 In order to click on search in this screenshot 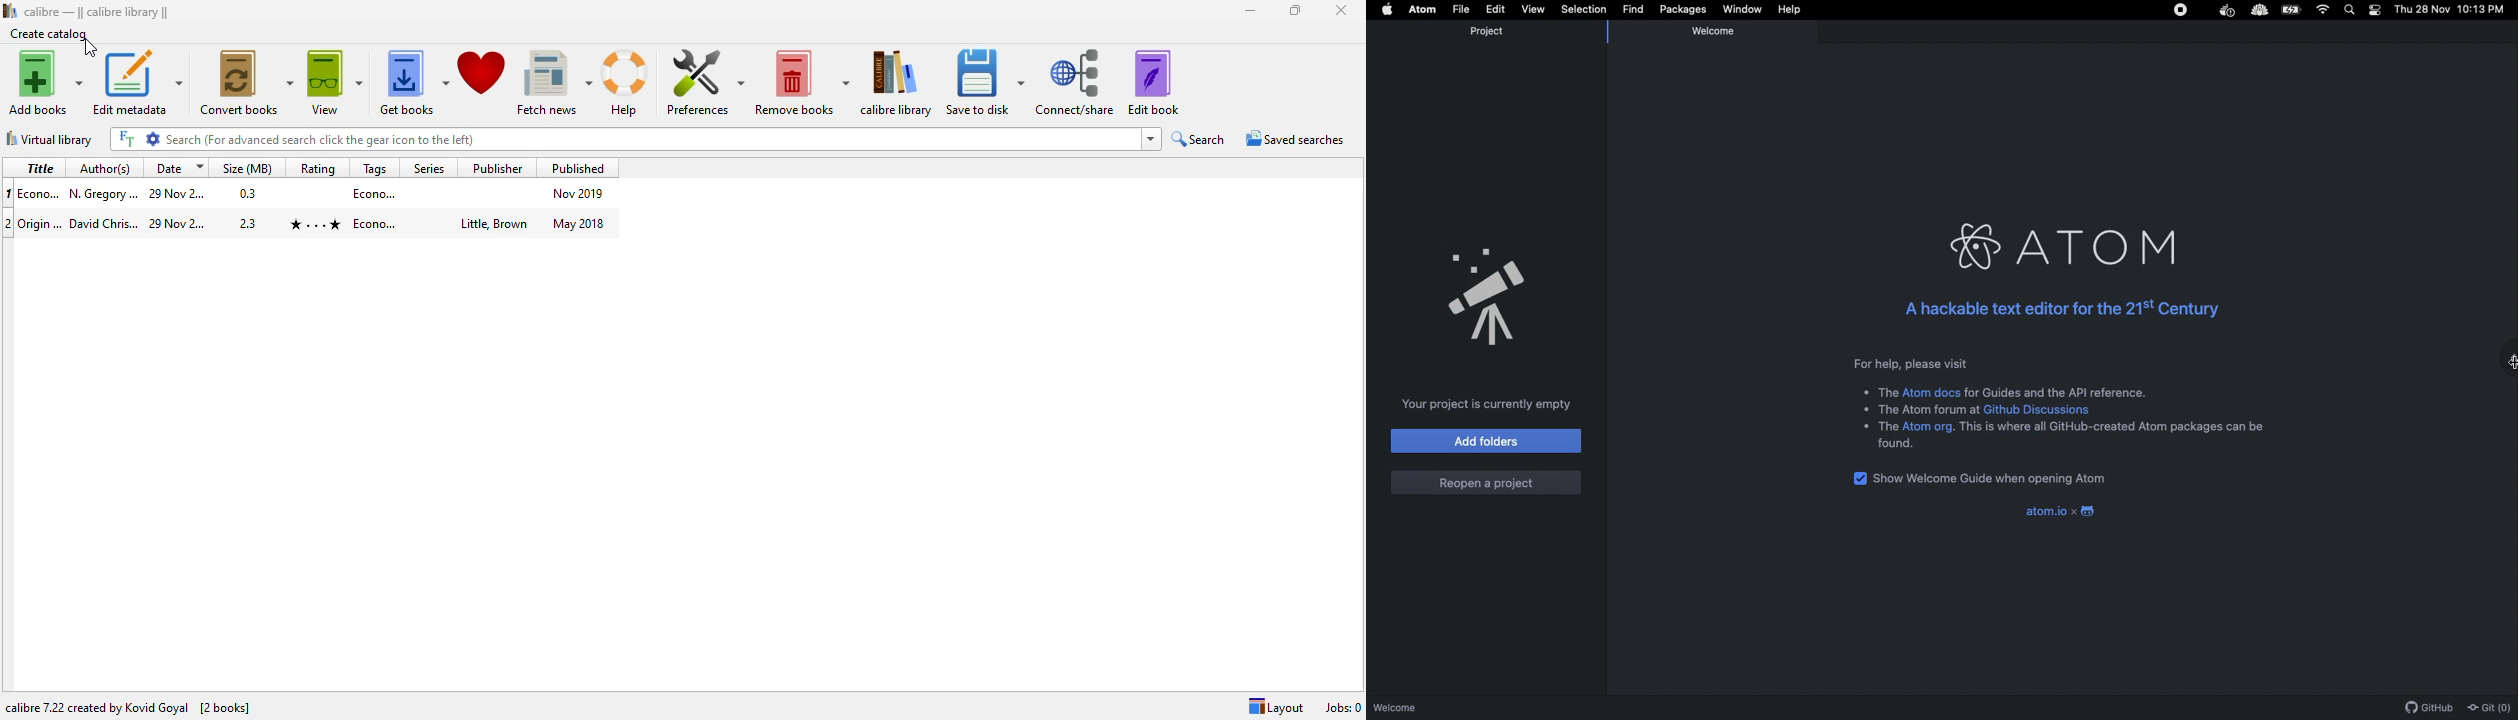, I will do `click(1199, 139)`.